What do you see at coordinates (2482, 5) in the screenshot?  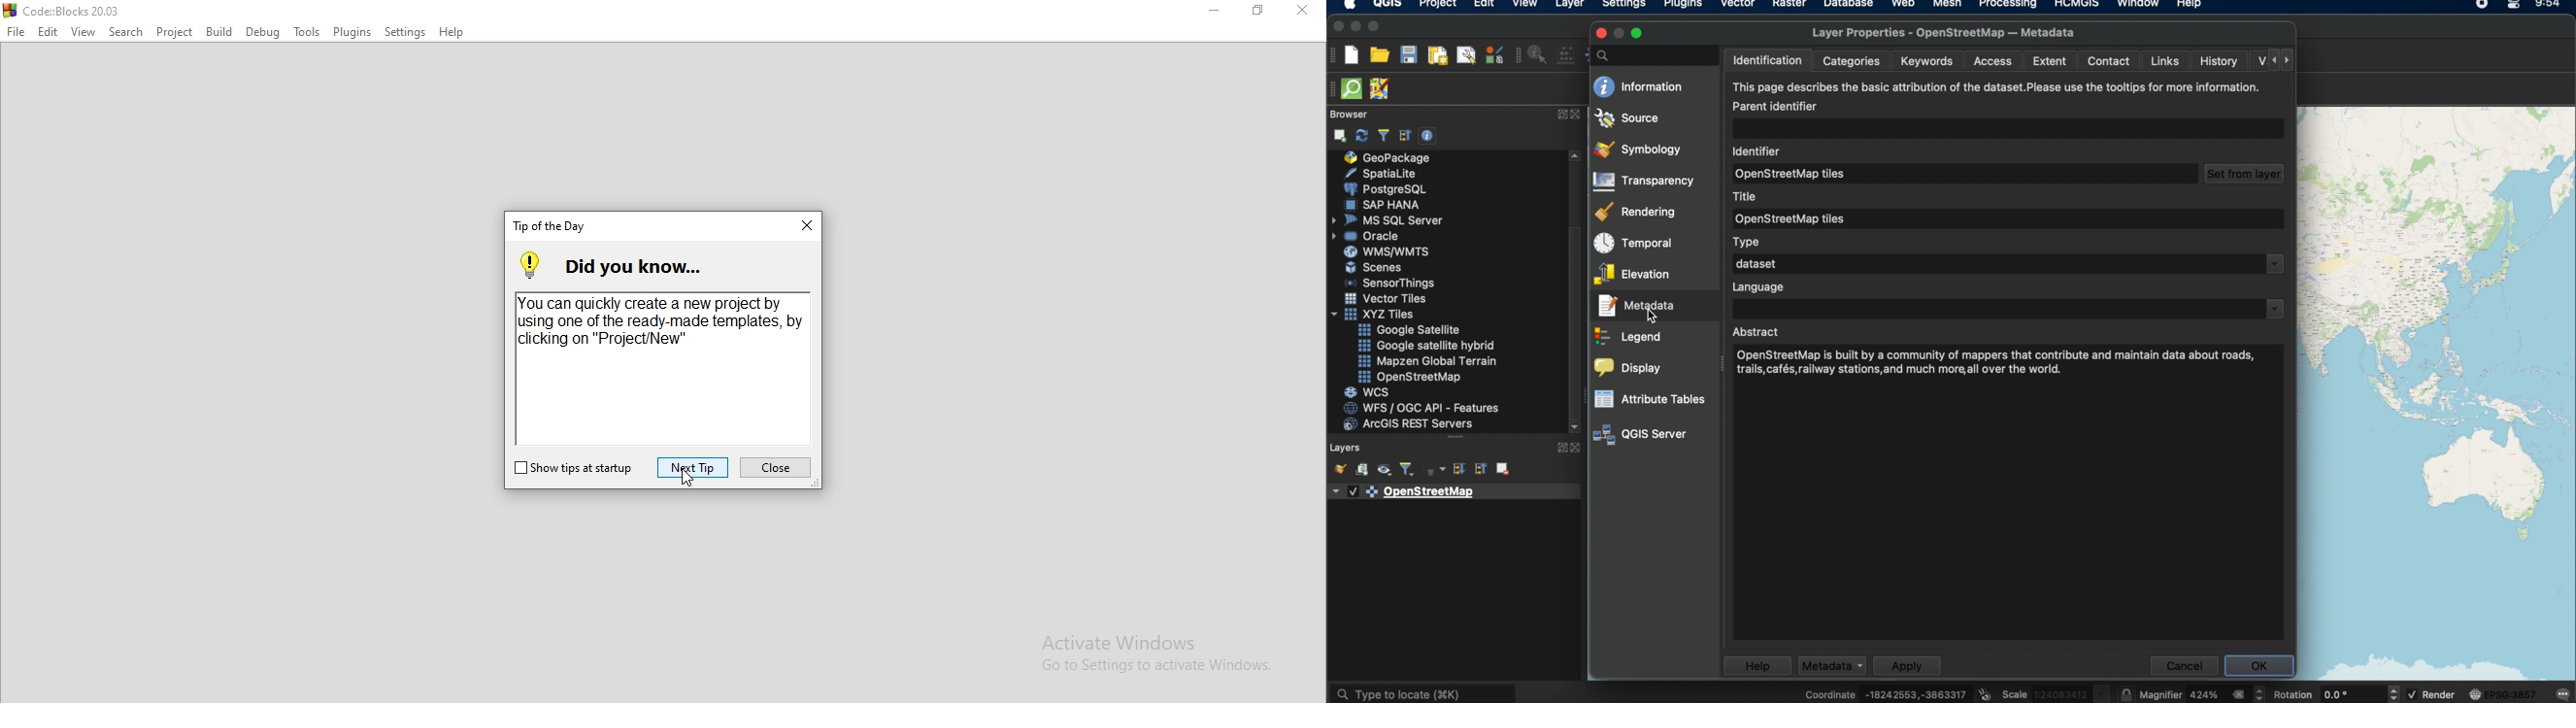 I see `recorder icon` at bounding box center [2482, 5].